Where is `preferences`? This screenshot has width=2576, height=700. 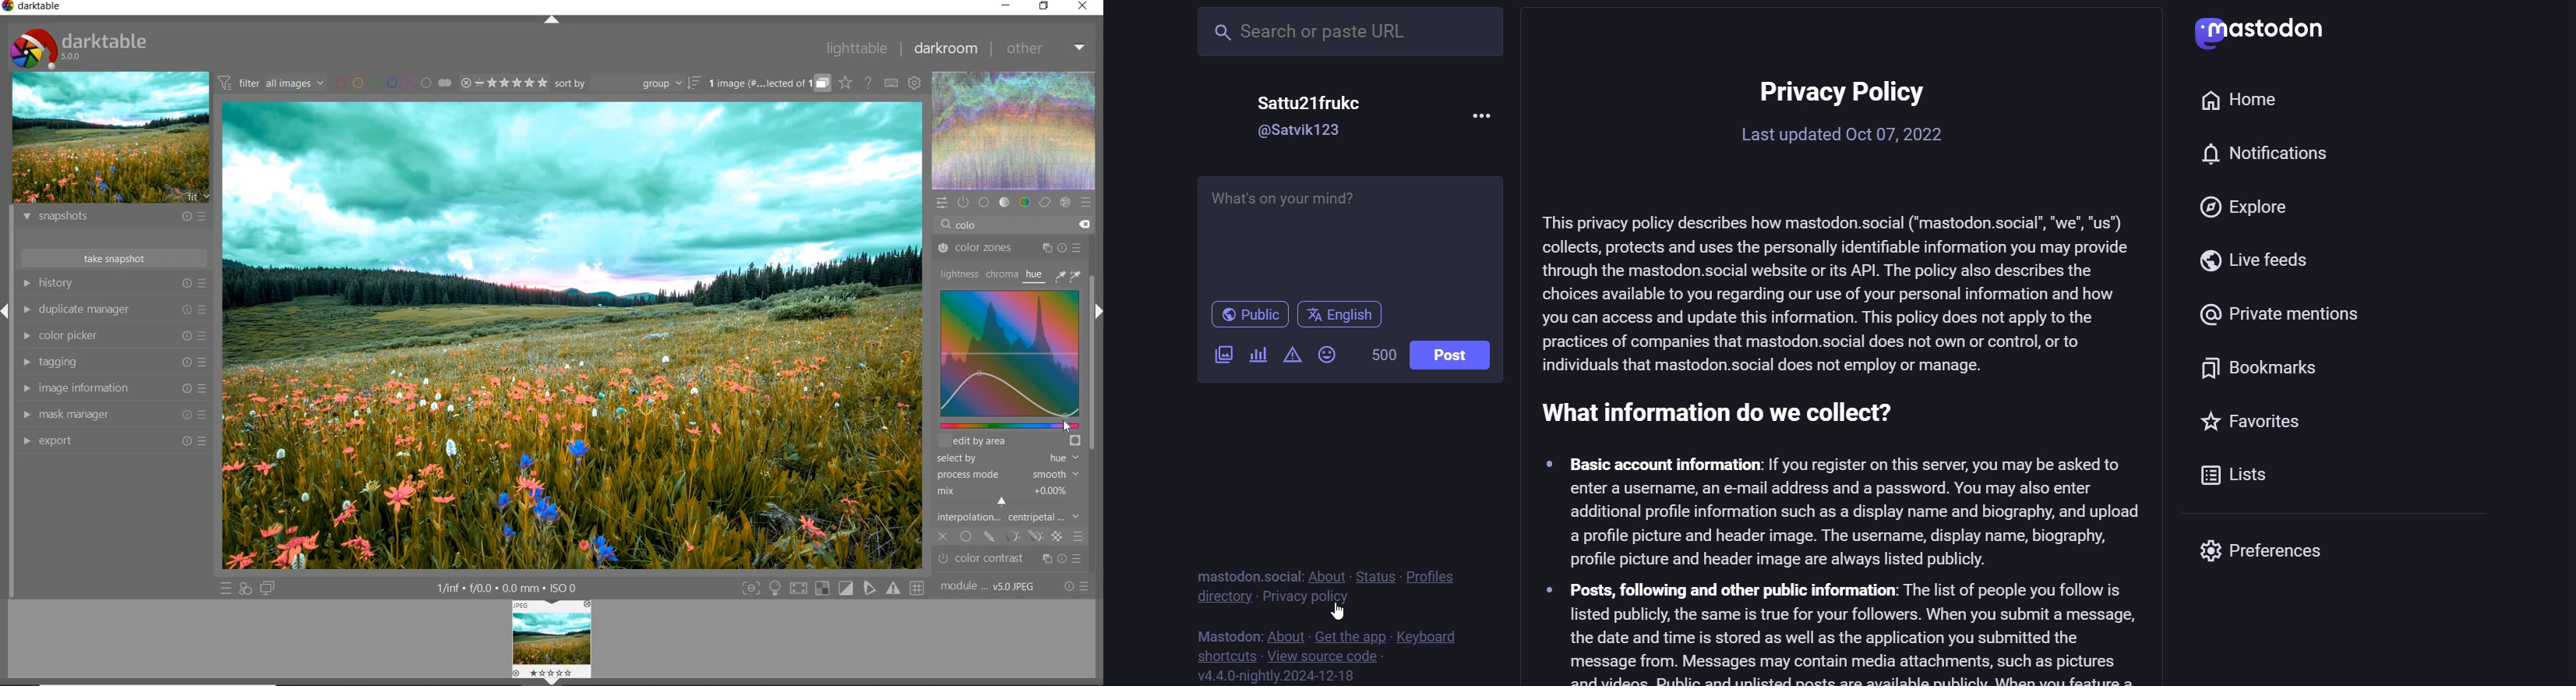
preferences is located at coordinates (2272, 546).